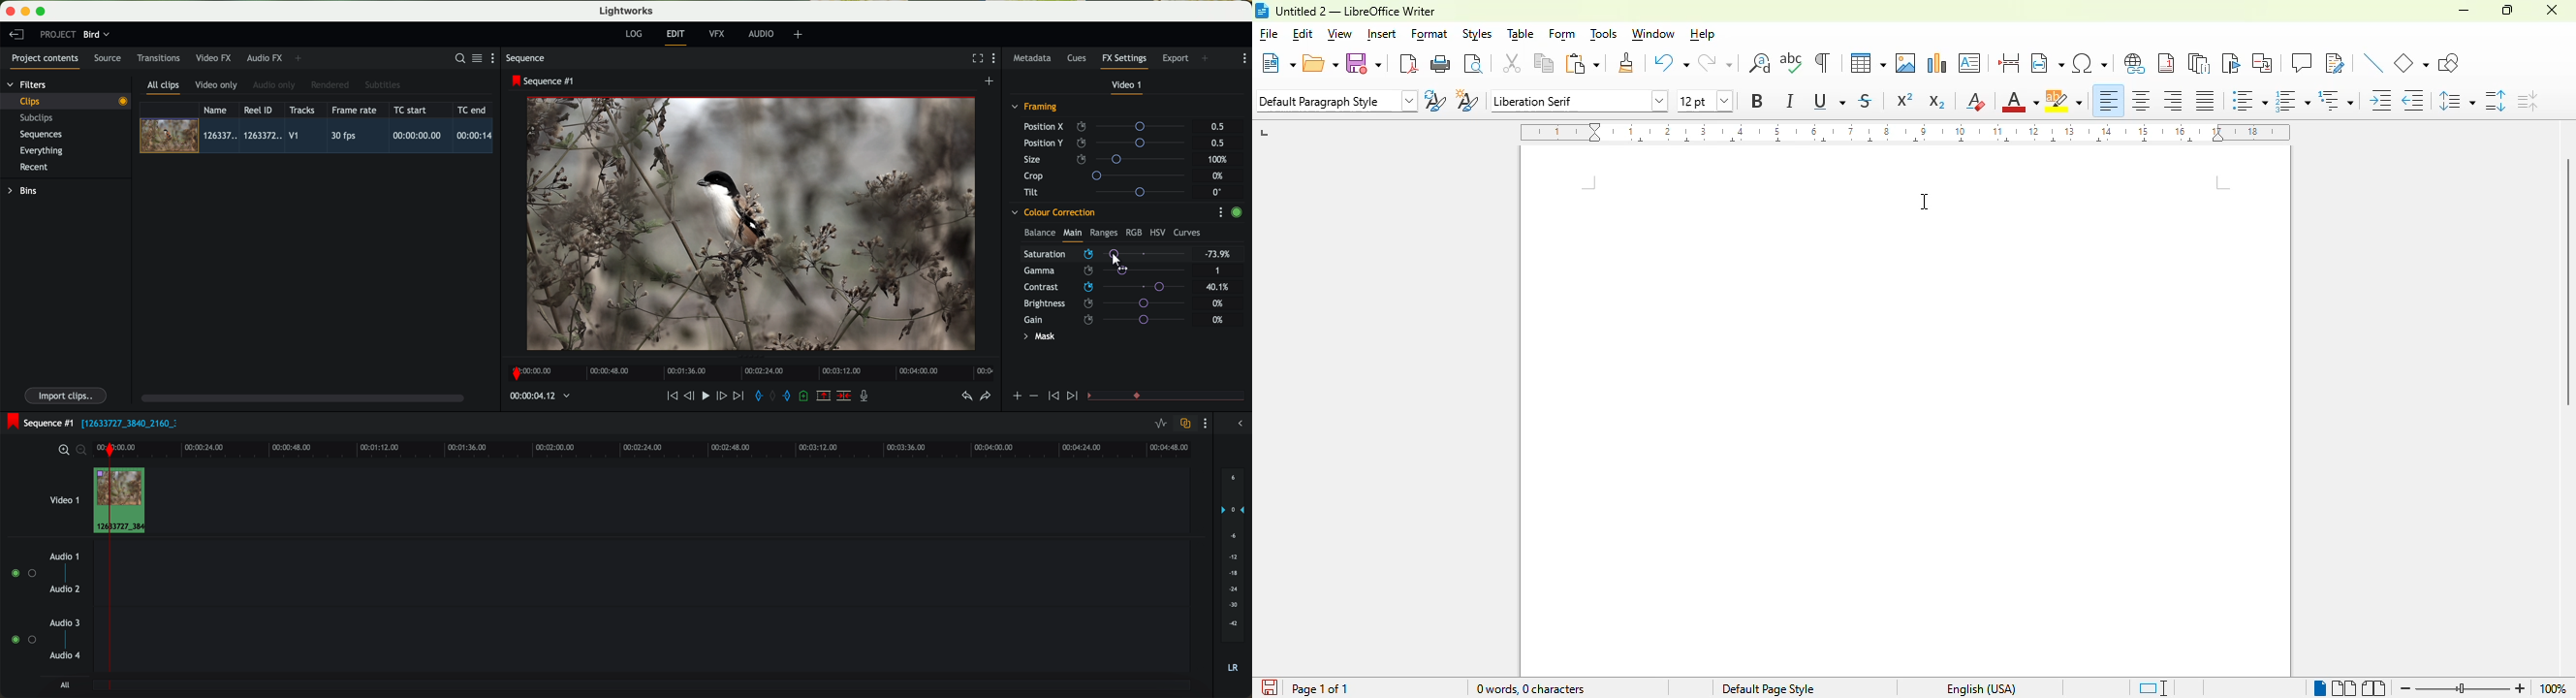 The height and width of the screenshot is (700, 2576). Describe the element at coordinates (1218, 192) in the screenshot. I see `0°` at that location.